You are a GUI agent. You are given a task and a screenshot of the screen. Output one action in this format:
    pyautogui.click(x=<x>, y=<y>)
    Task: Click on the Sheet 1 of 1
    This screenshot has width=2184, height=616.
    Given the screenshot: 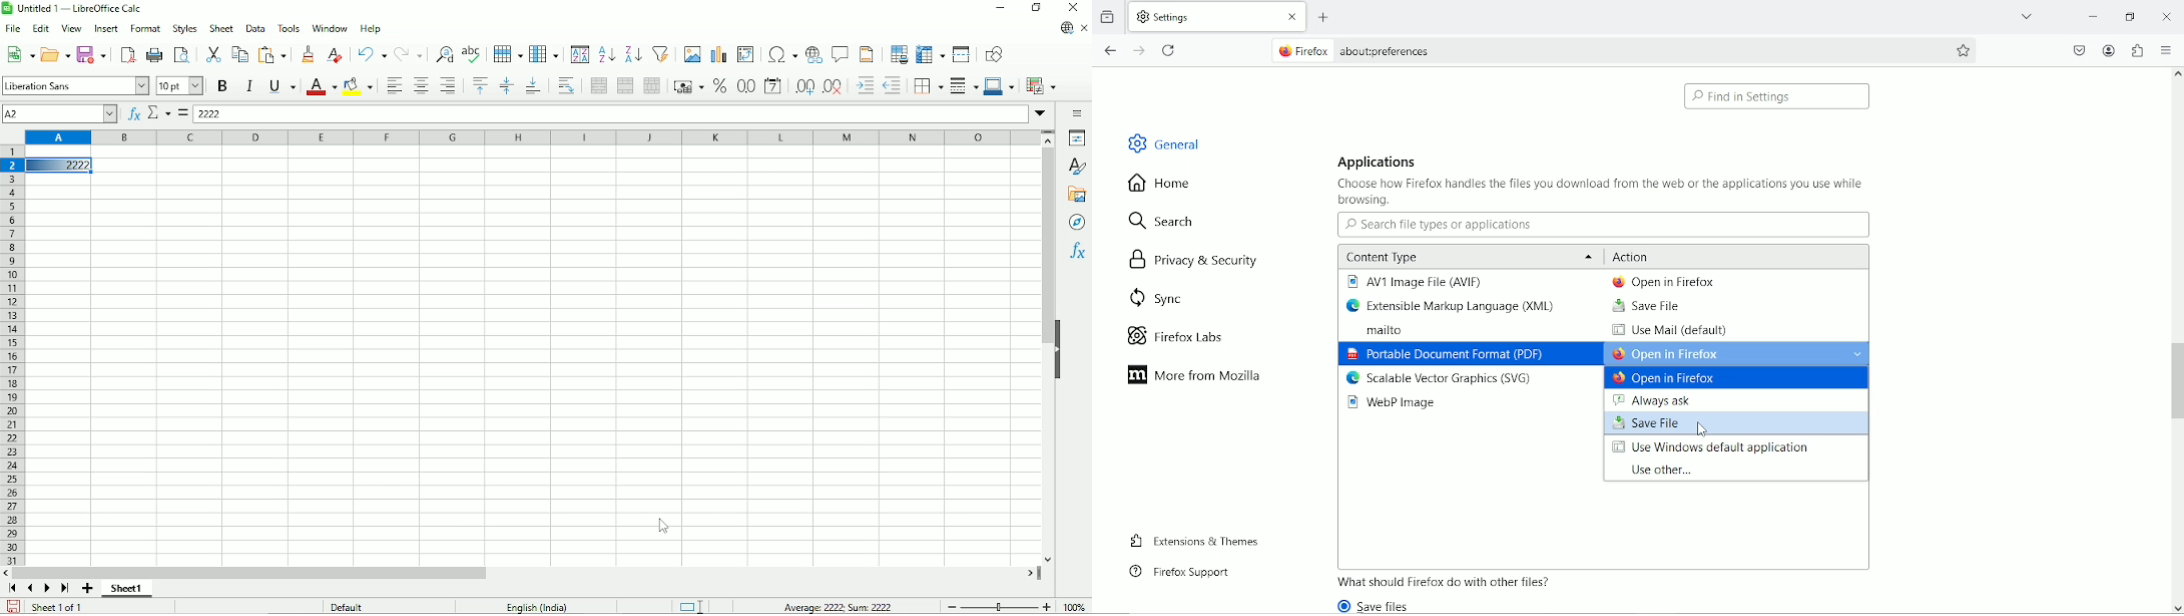 What is the action you would take?
    pyautogui.click(x=58, y=606)
    